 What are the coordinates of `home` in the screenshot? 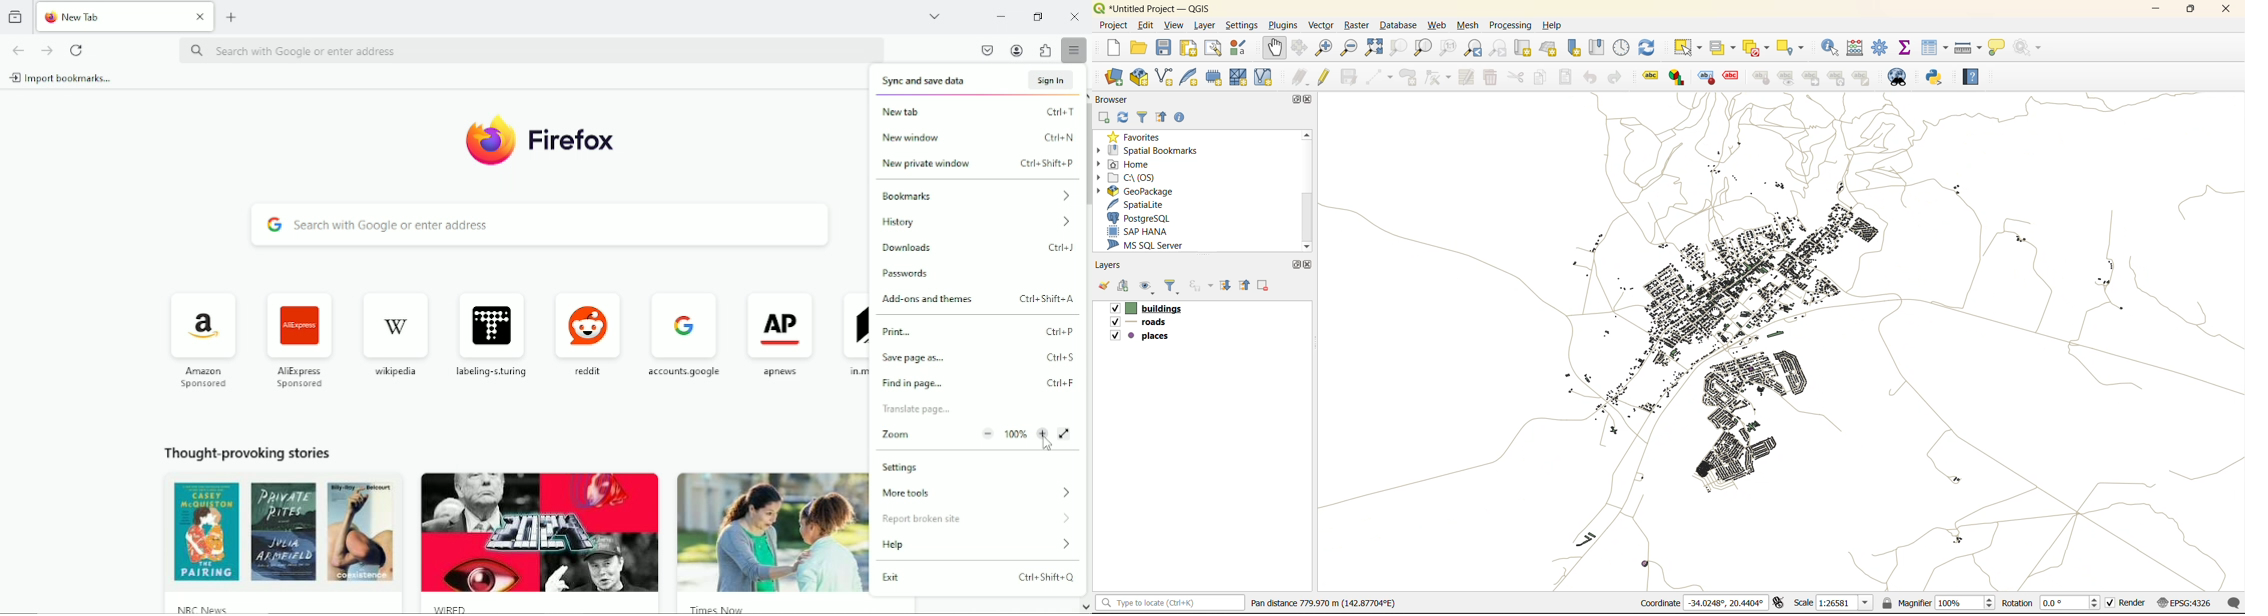 It's located at (1128, 163).